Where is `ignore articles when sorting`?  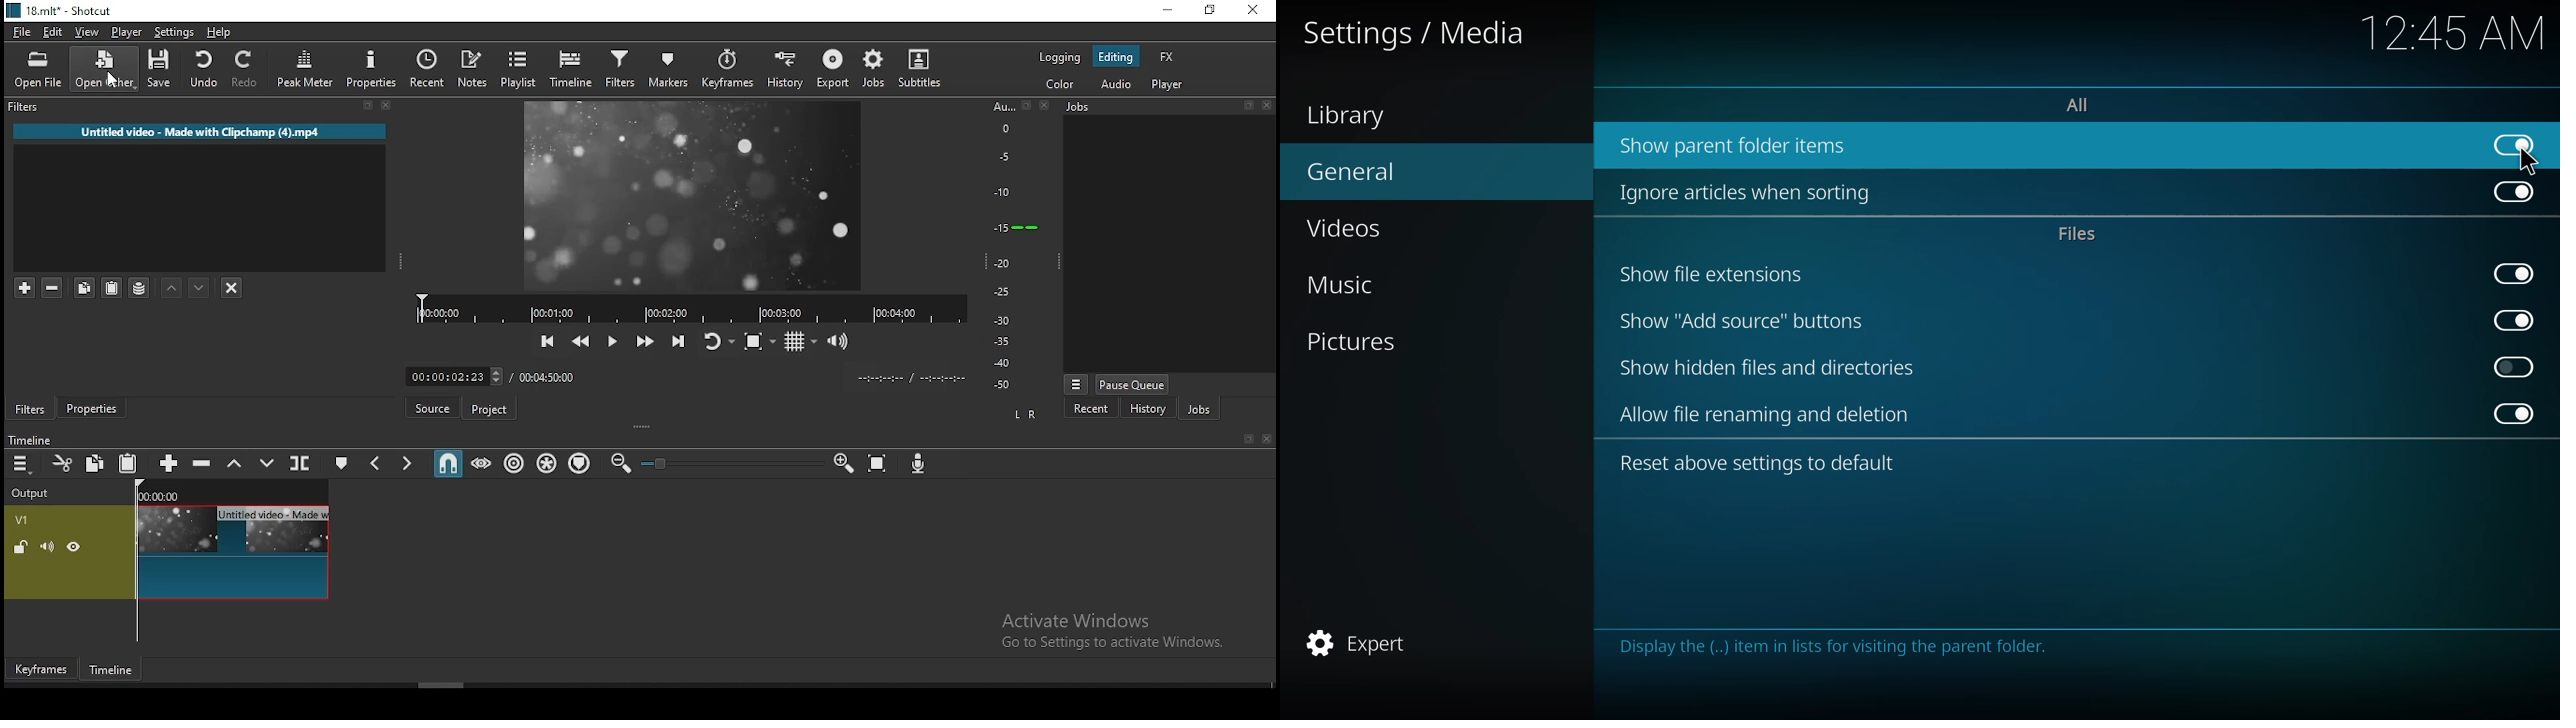
ignore articles when sorting is located at coordinates (1753, 192).